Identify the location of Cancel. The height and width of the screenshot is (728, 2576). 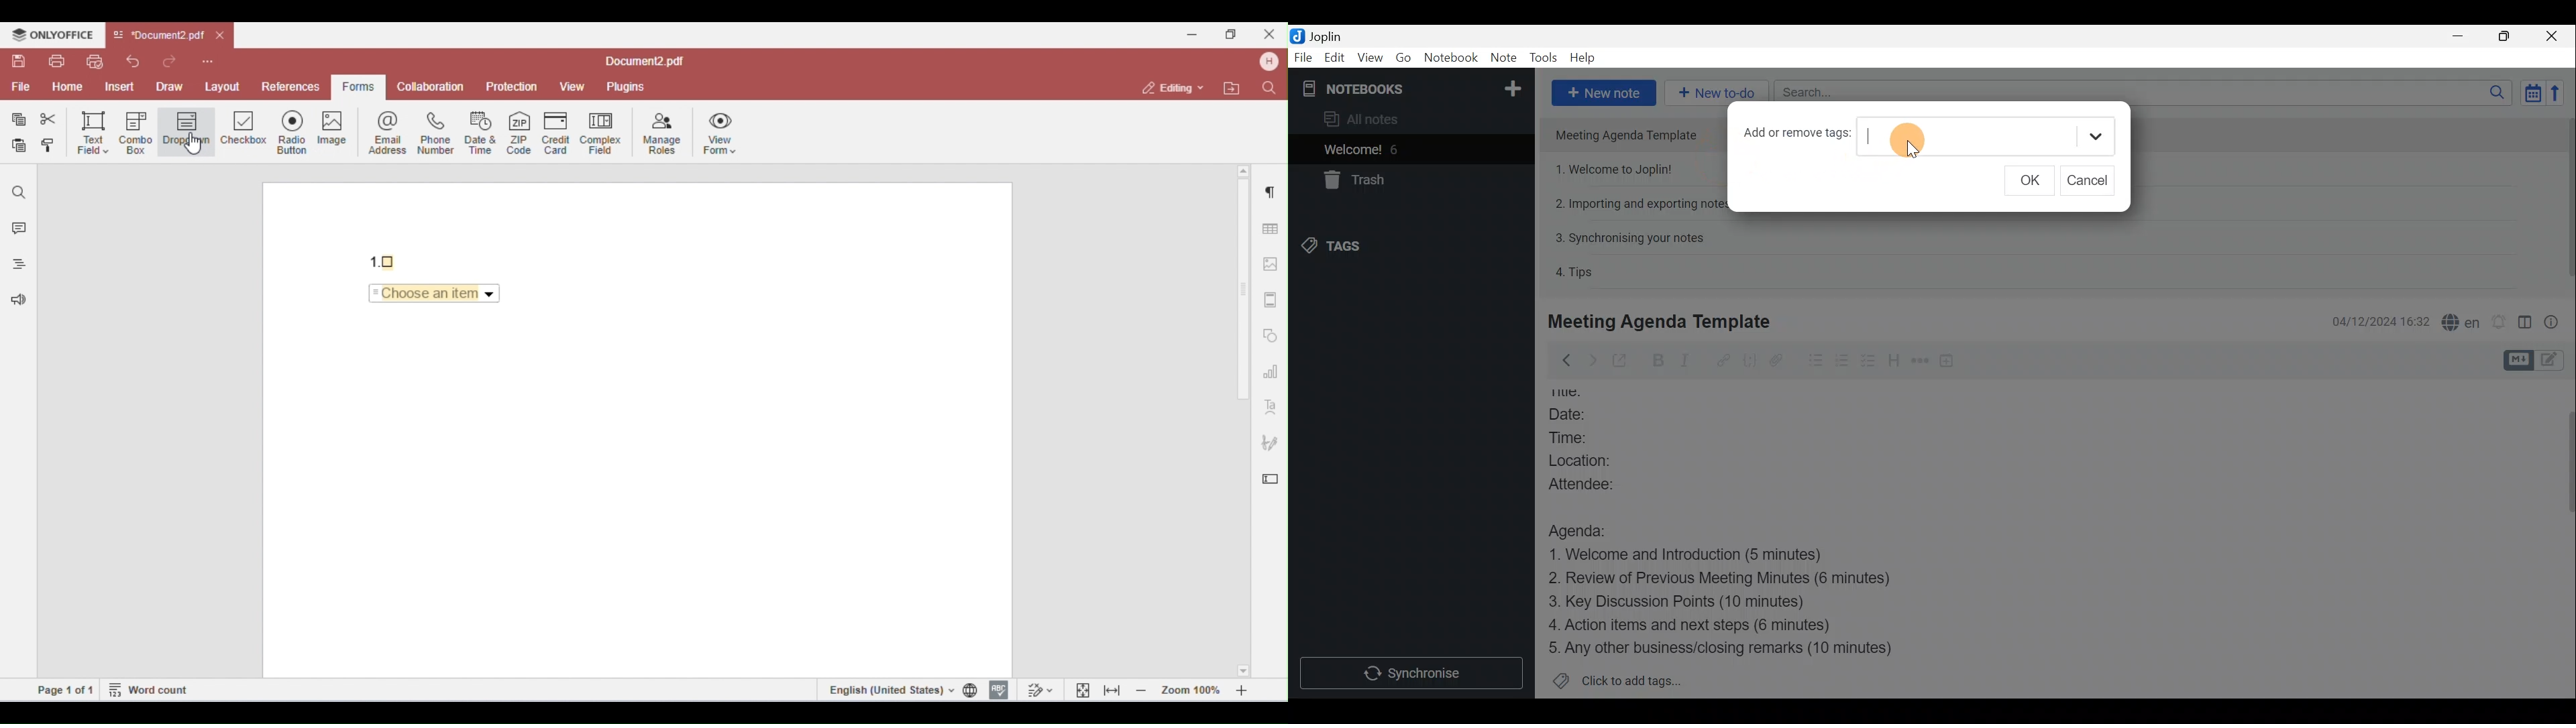
(2087, 181).